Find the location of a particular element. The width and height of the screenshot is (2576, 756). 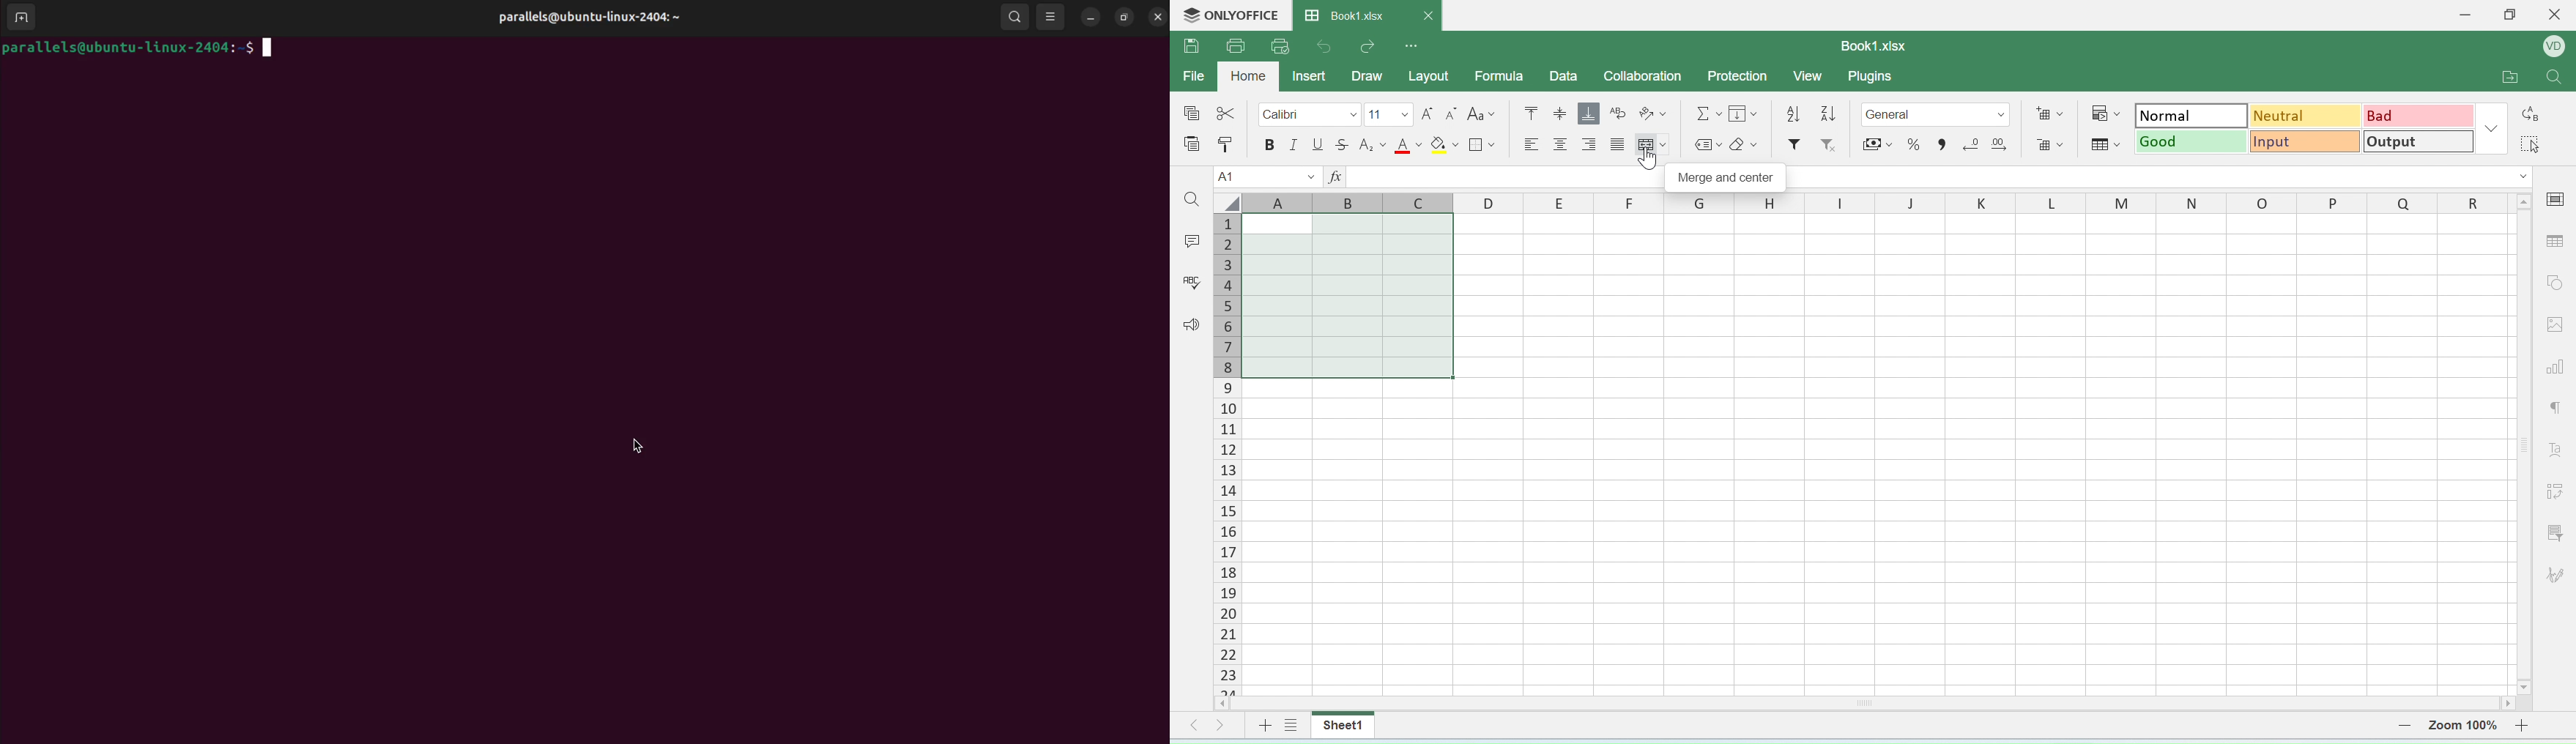

special is located at coordinates (1190, 114).